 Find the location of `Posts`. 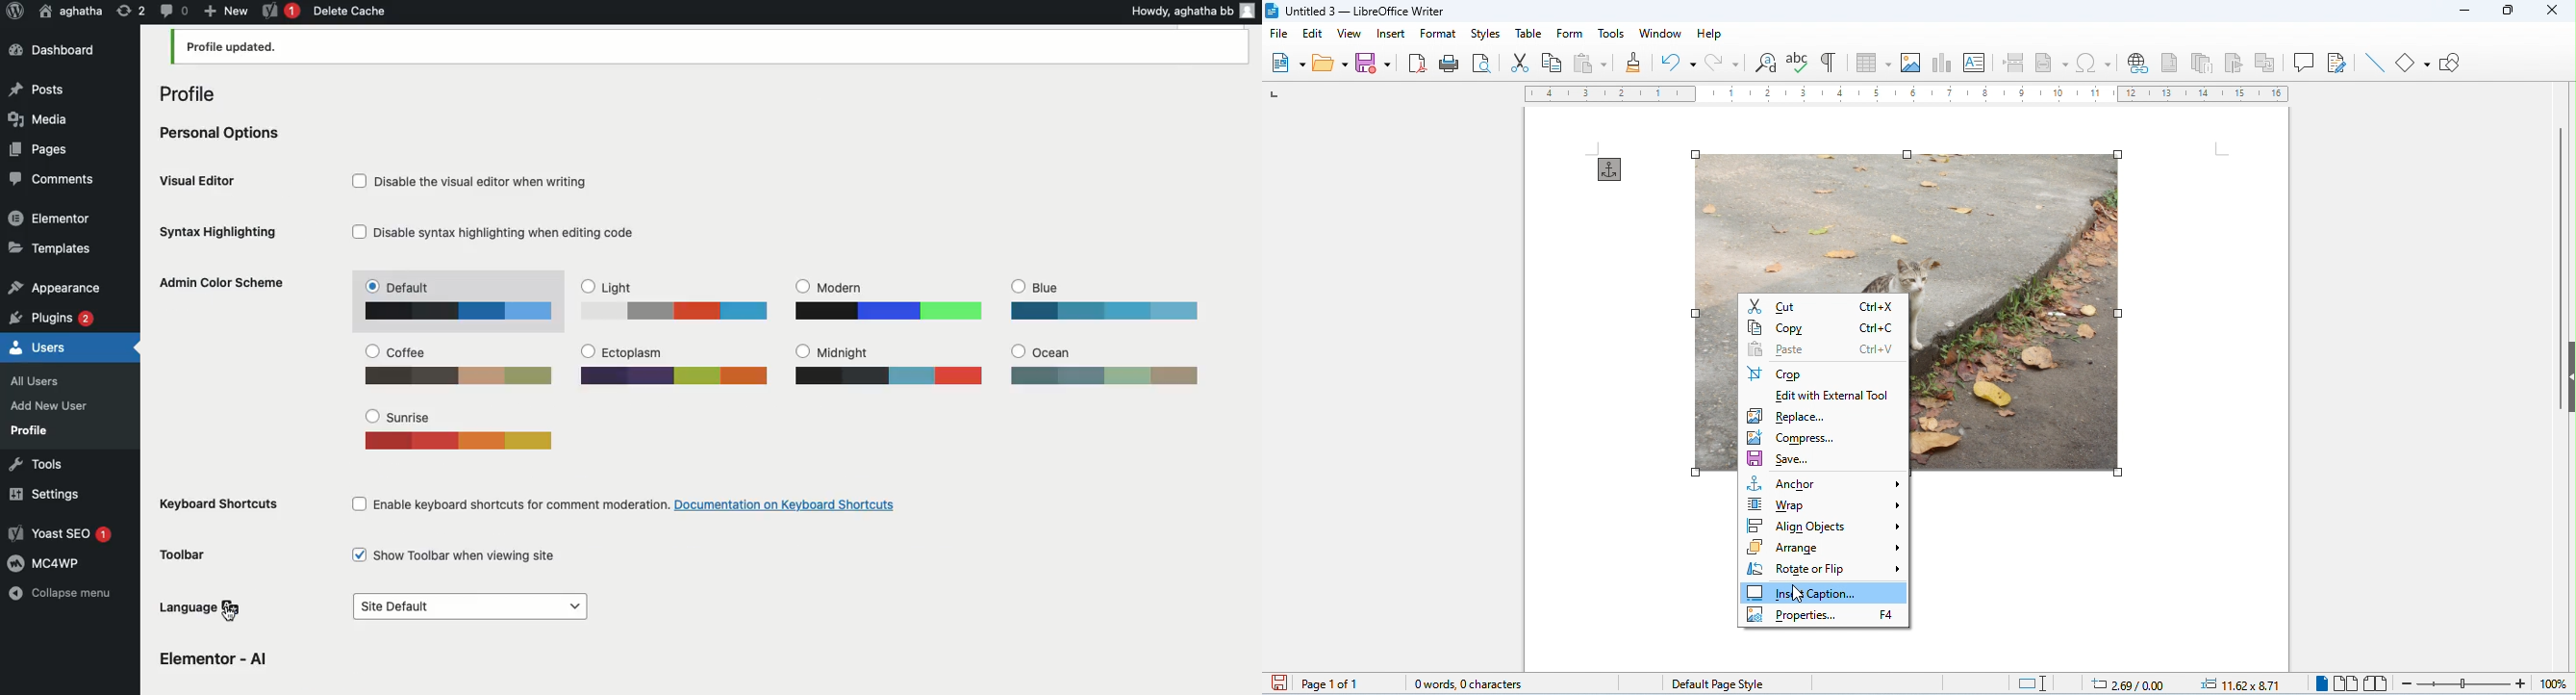

Posts is located at coordinates (38, 91).